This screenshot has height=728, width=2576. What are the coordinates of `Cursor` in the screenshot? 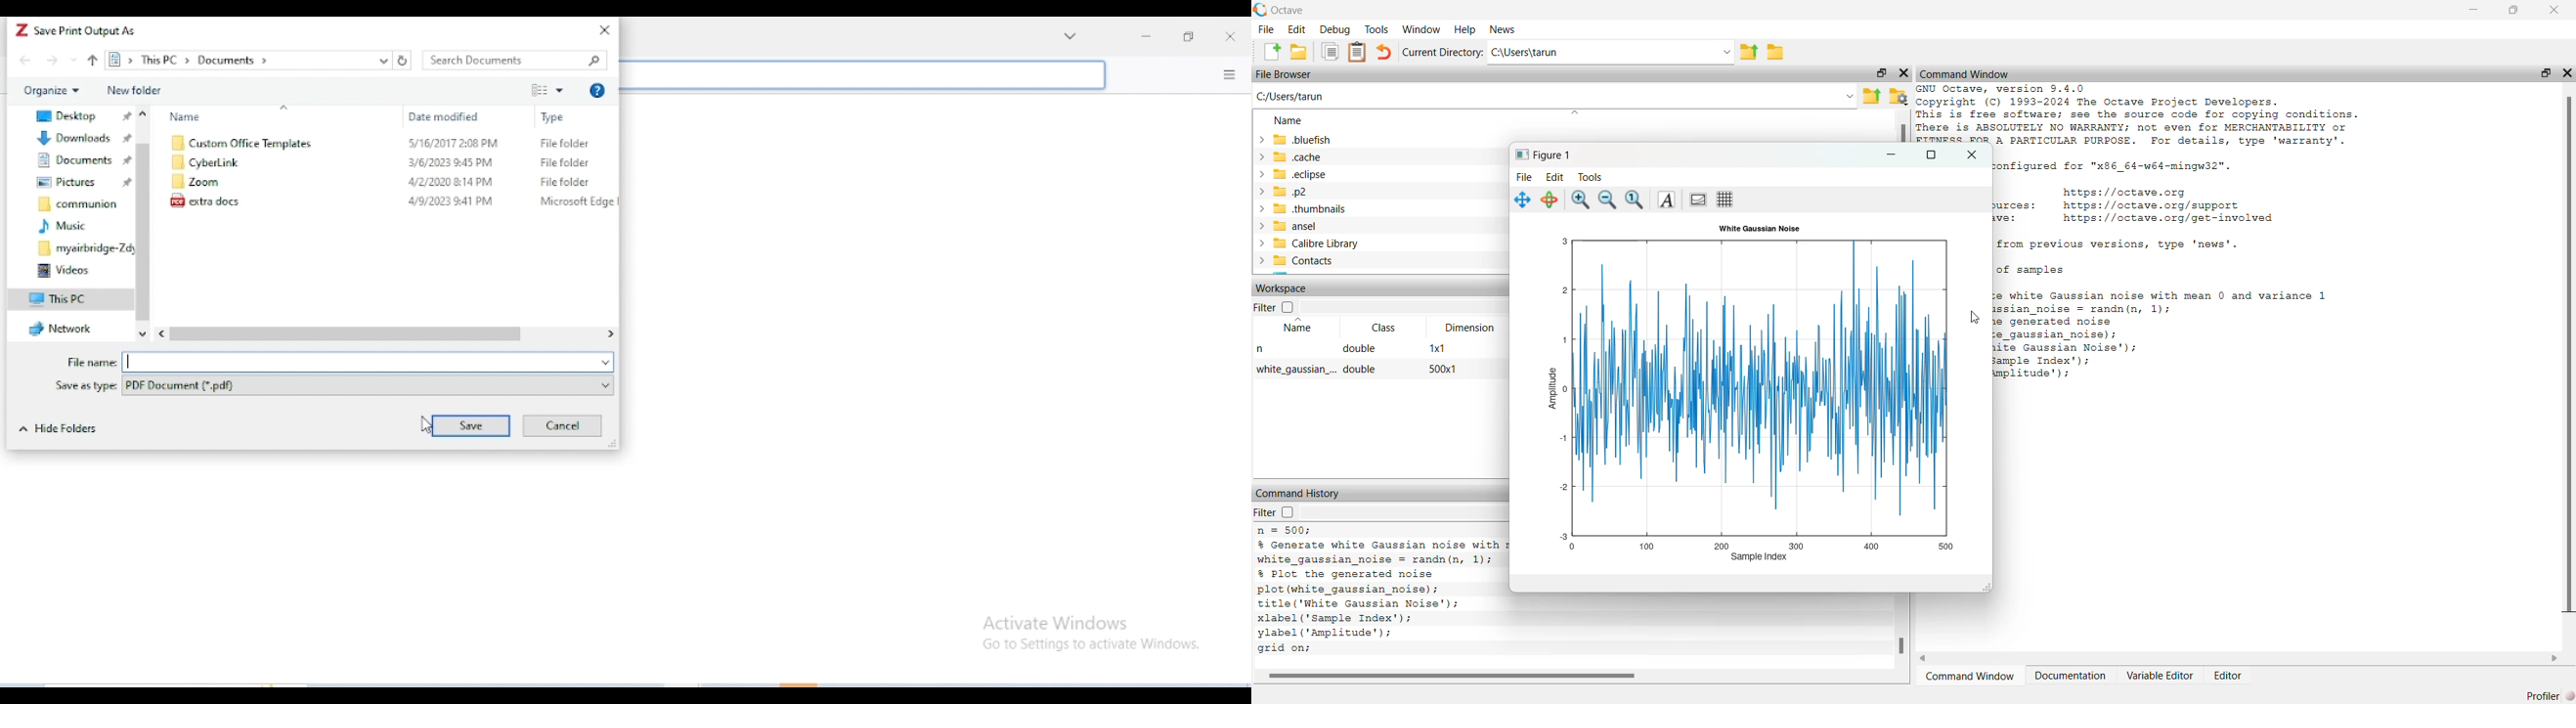 It's located at (426, 427).